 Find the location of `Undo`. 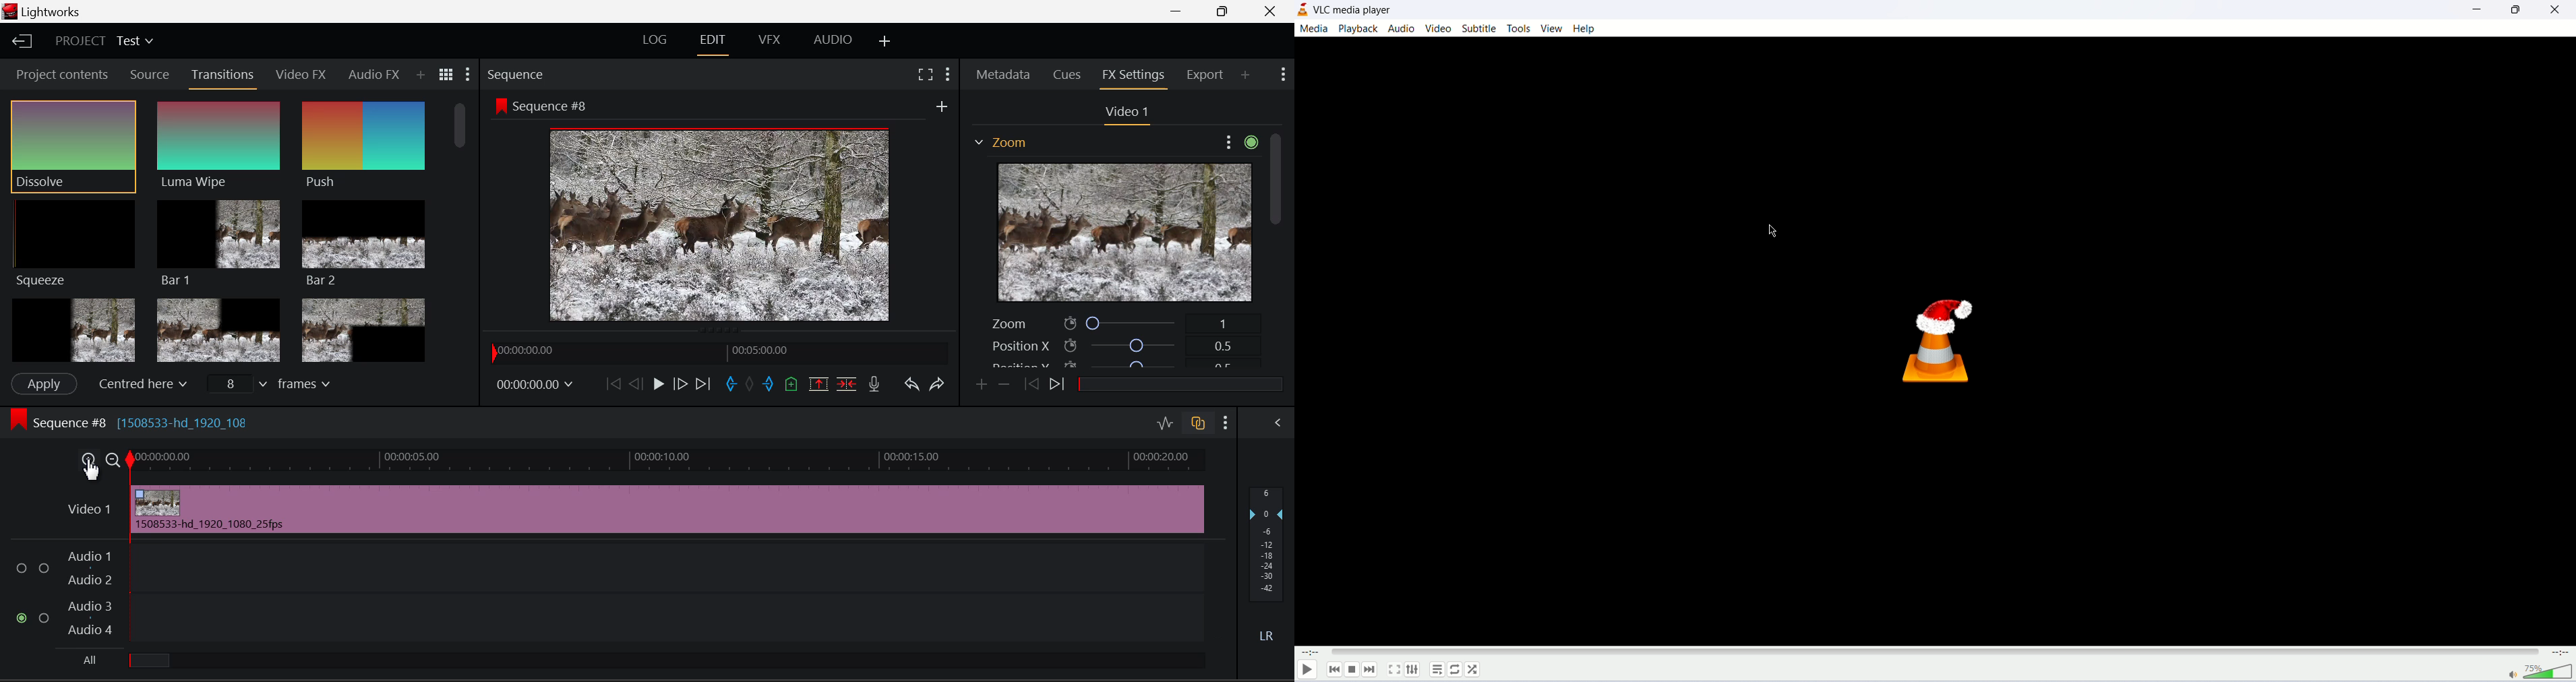

Undo is located at coordinates (911, 385).